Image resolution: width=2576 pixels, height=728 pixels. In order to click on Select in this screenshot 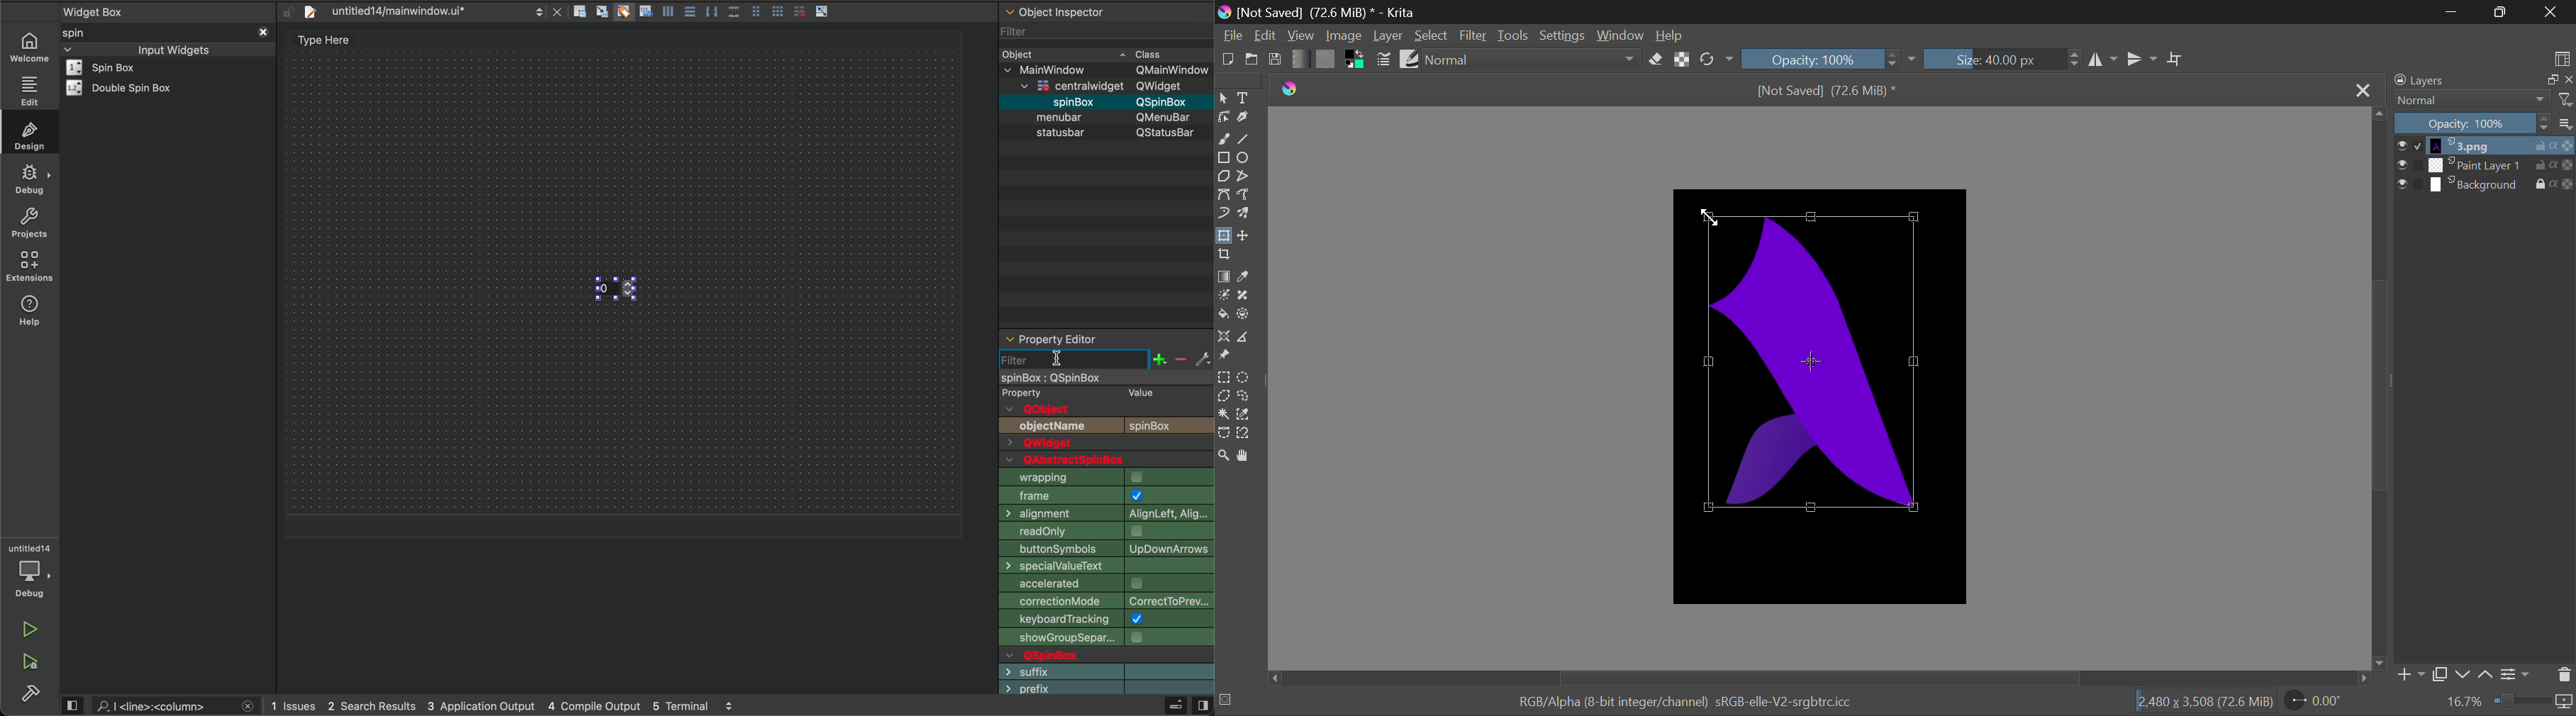, I will do `click(1223, 99)`.